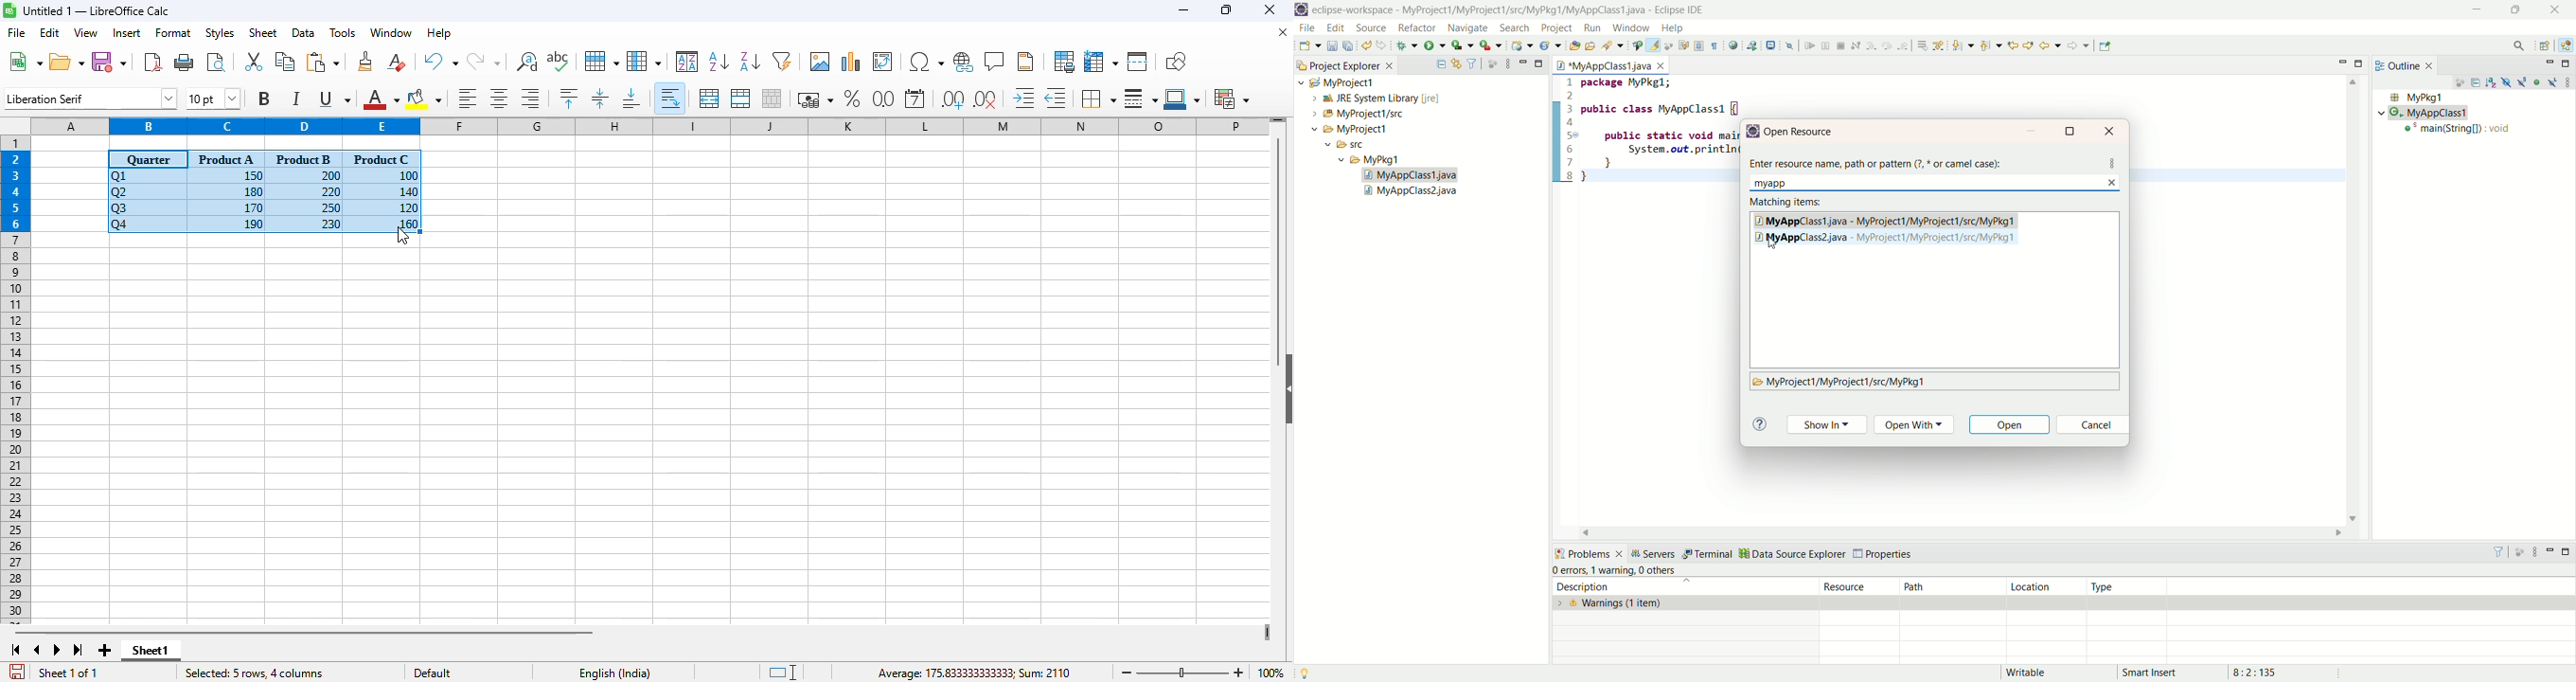 The image size is (2576, 700). I want to click on unmerge cells, so click(771, 98).